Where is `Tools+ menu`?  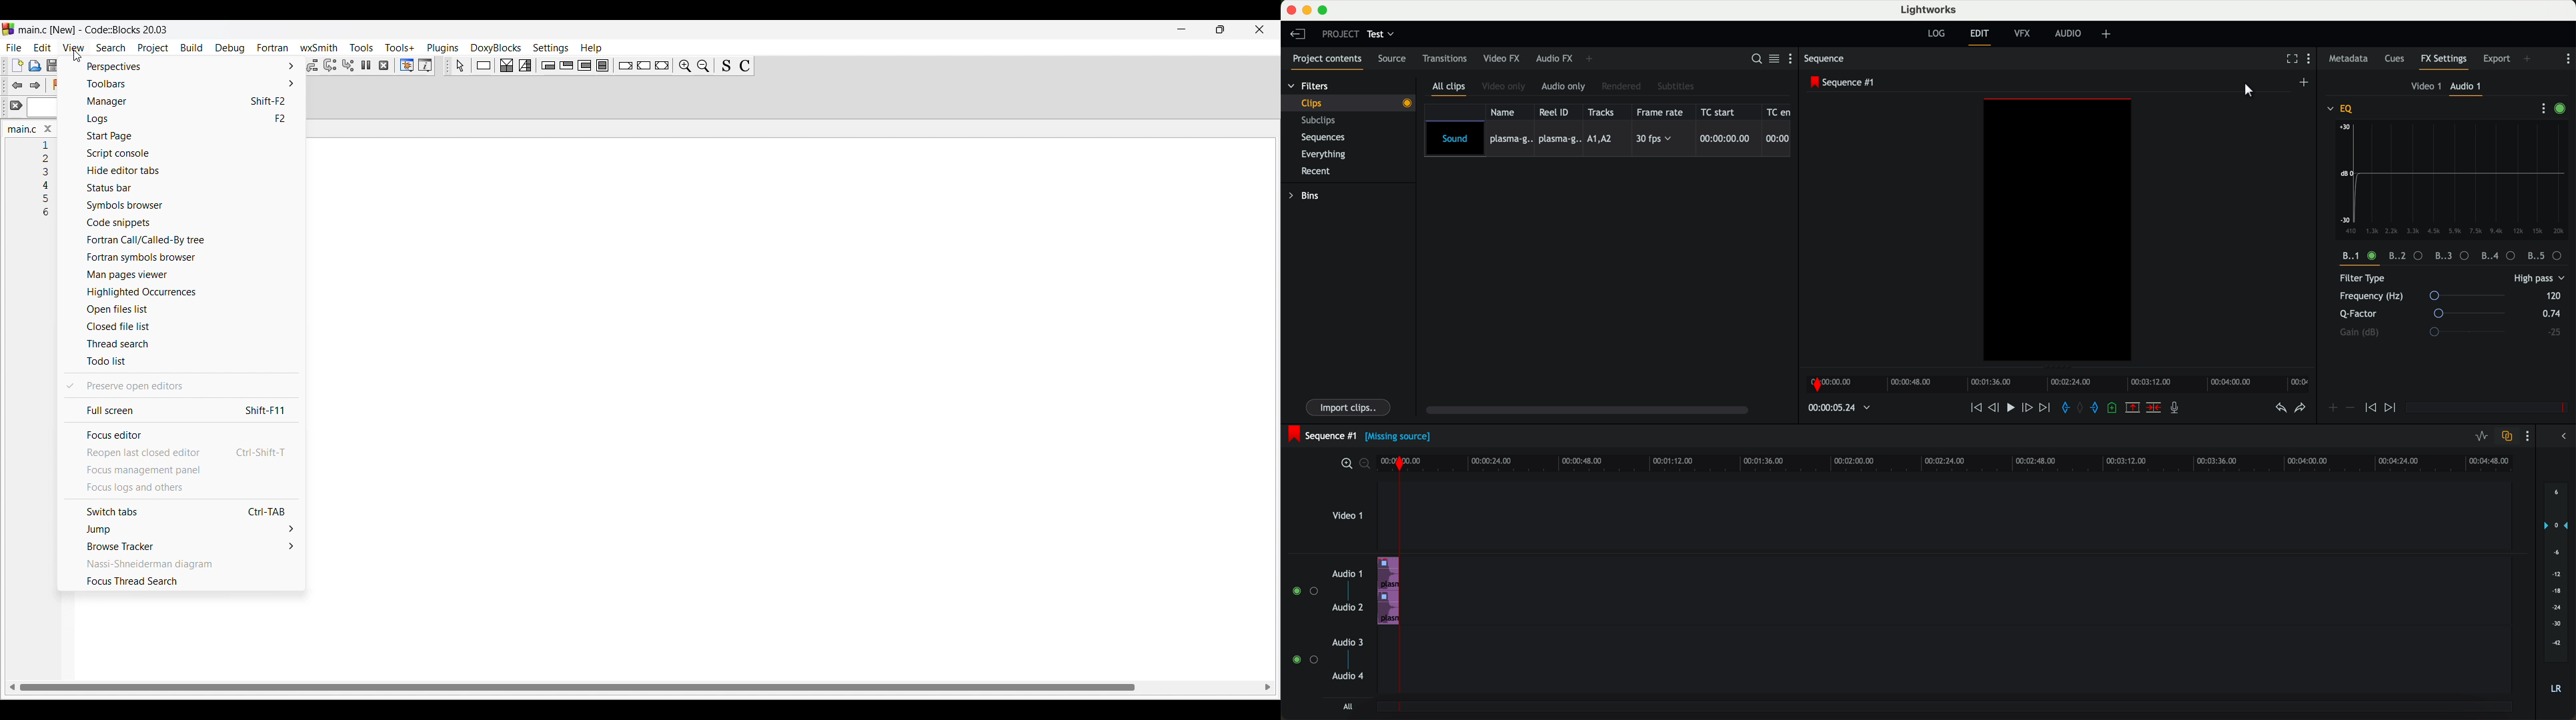
Tools+ menu is located at coordinates (400, 47).